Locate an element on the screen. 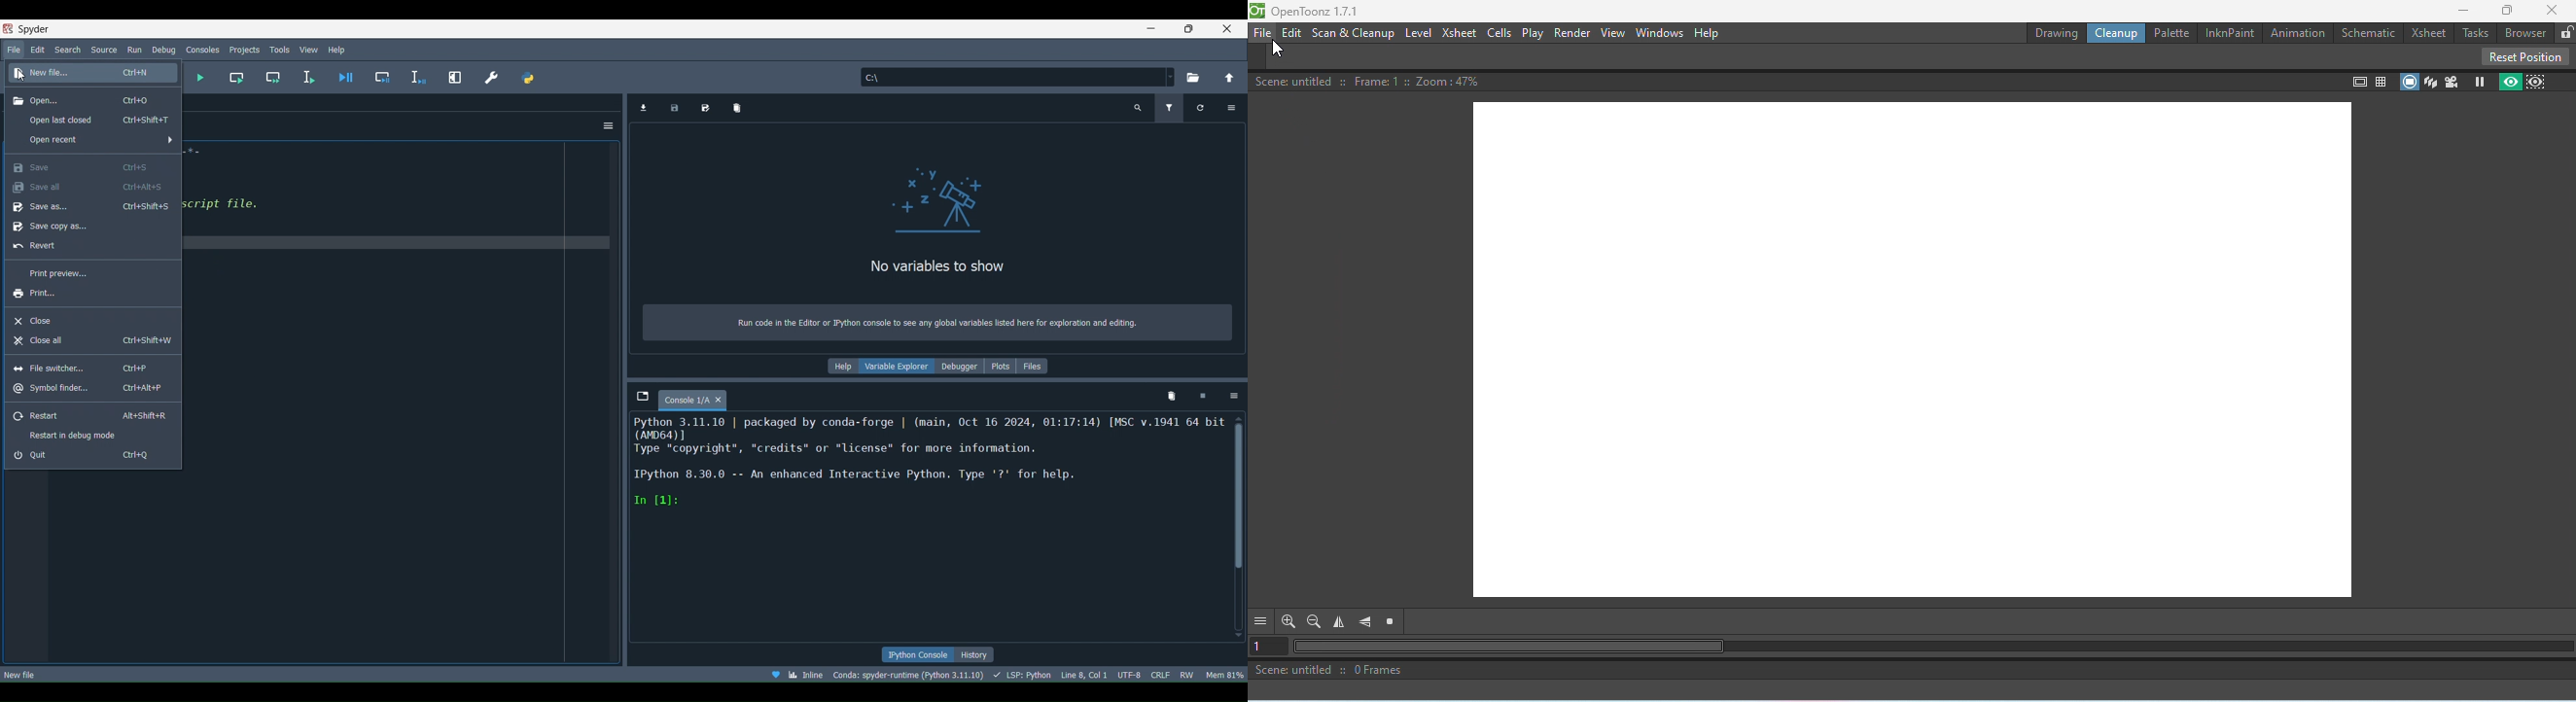 This screenshot has width=2576, height=728. Save data is located at coordinates (675, 109).